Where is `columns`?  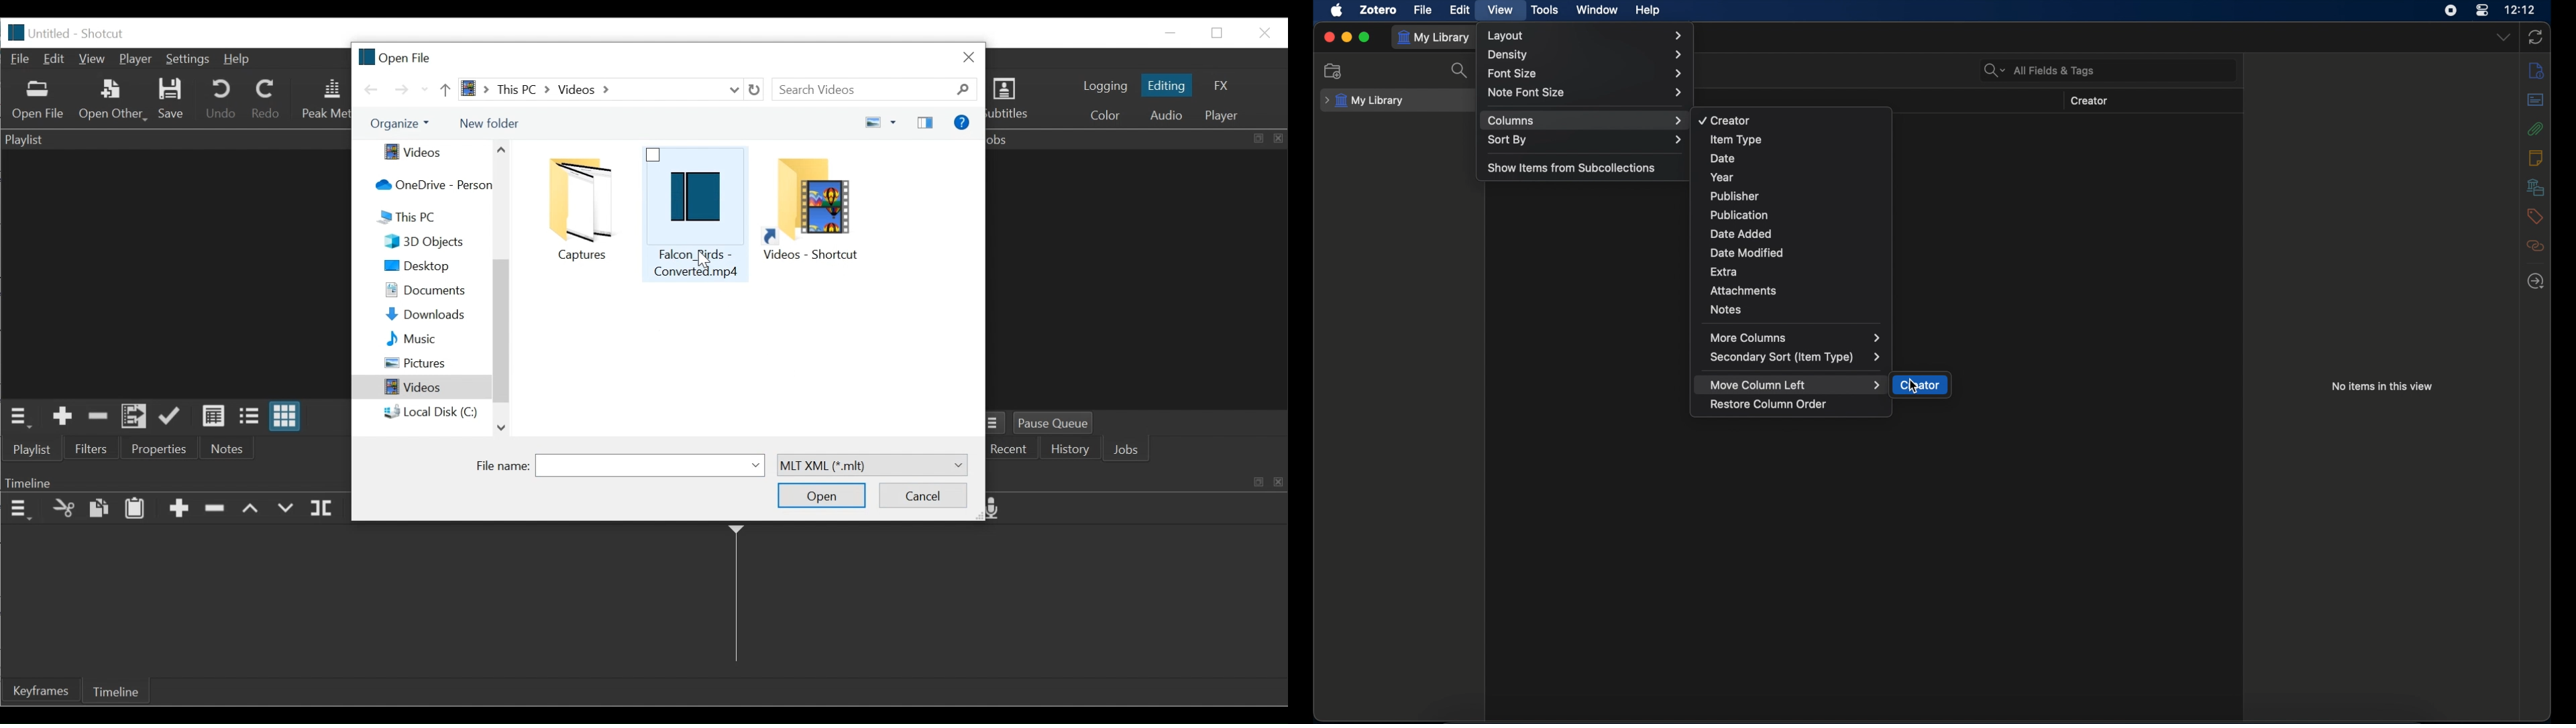 columns is located at coordinates (1585, 121).